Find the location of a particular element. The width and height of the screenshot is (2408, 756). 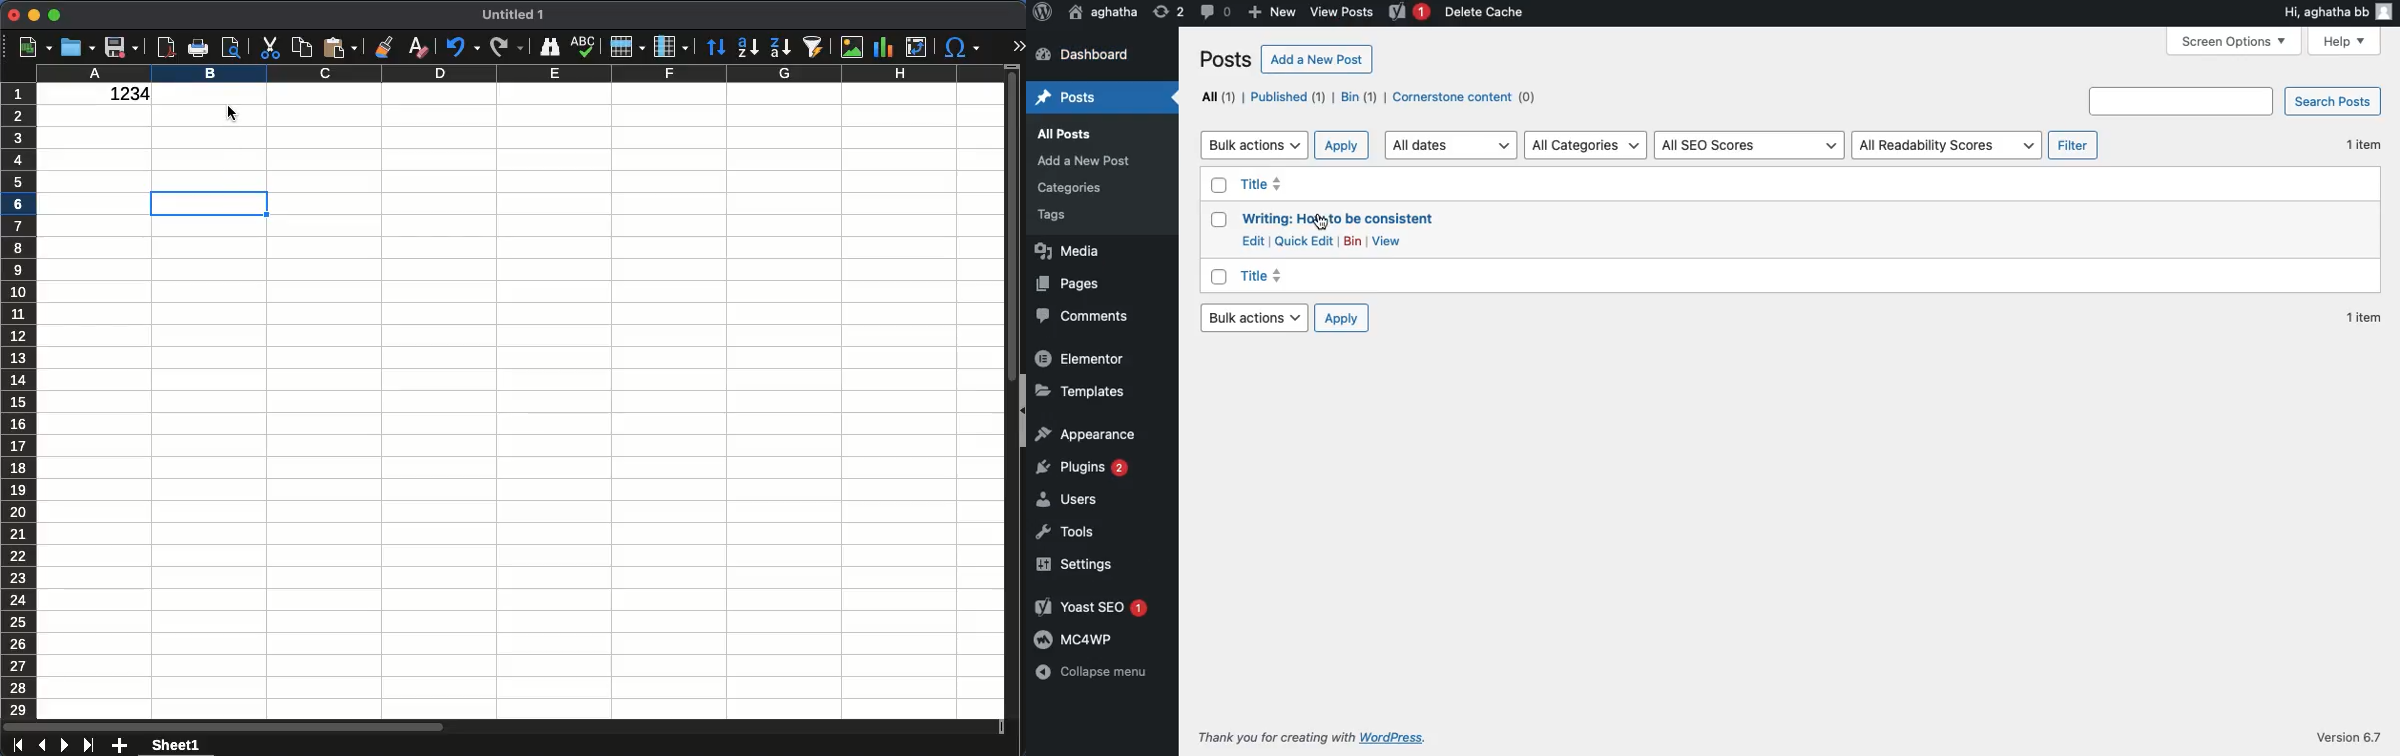

View Posts is located at coordinates (1338, 11).